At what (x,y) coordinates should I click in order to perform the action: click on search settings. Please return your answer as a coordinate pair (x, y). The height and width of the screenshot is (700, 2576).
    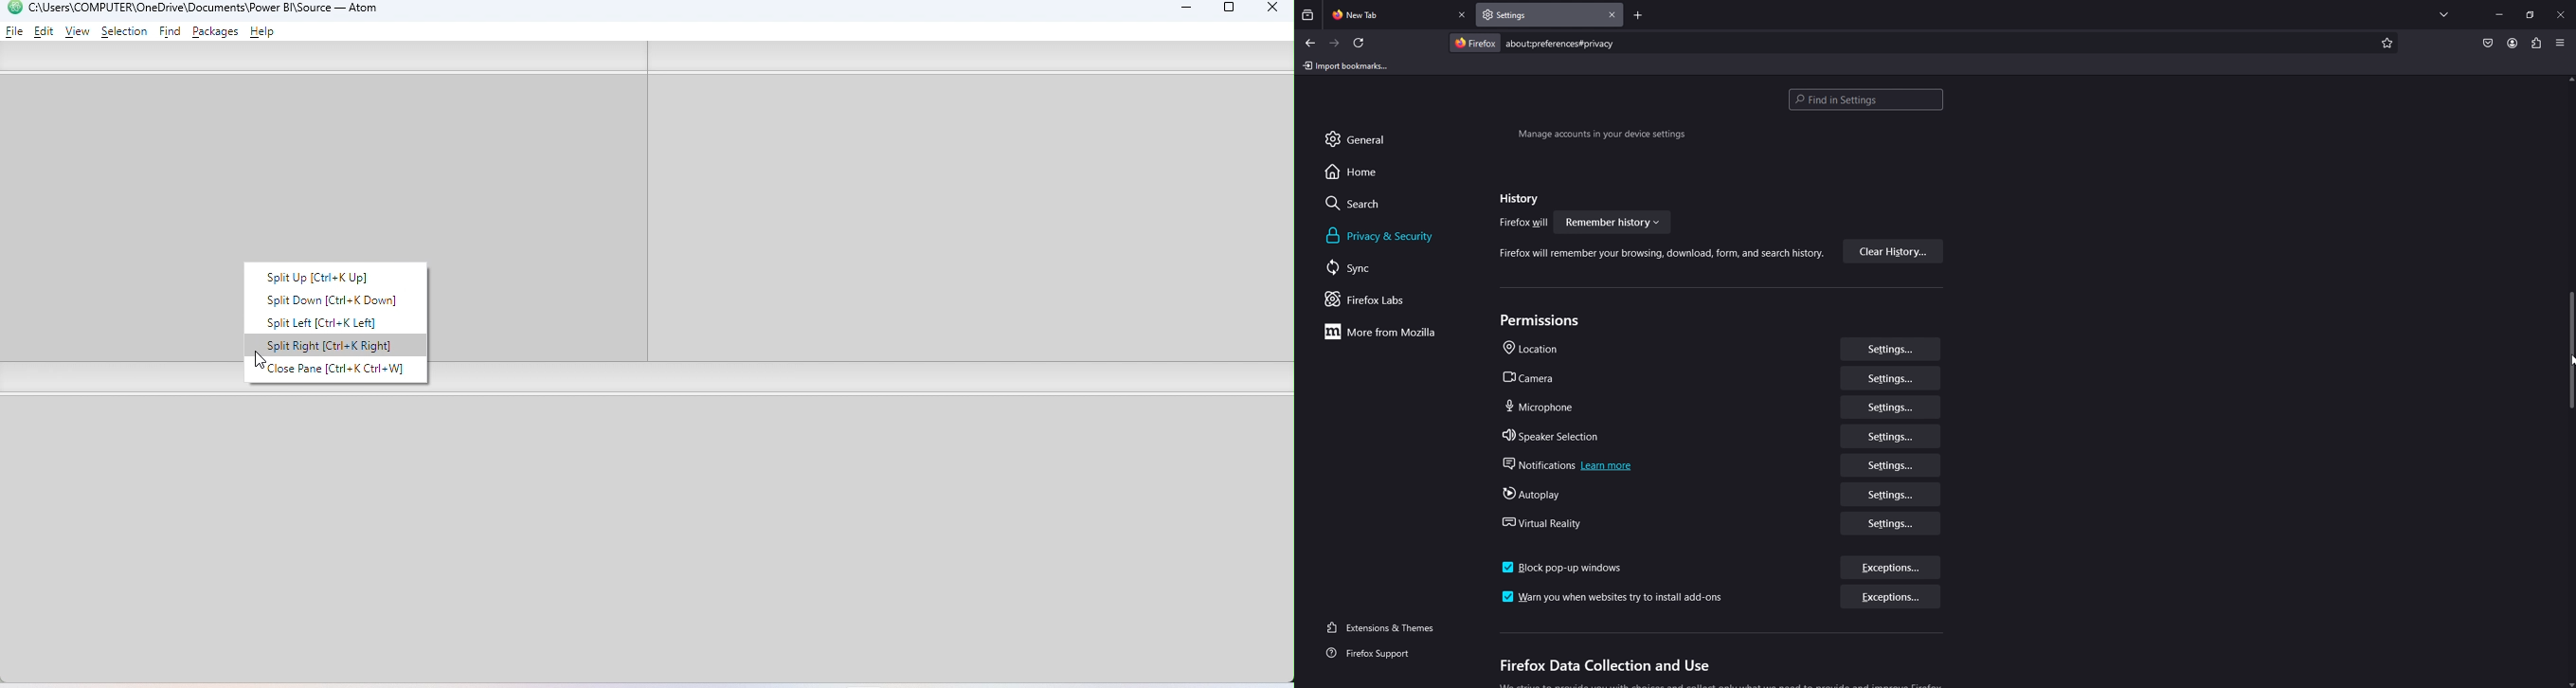
    Looking at the image, I should click on (1866, 101).